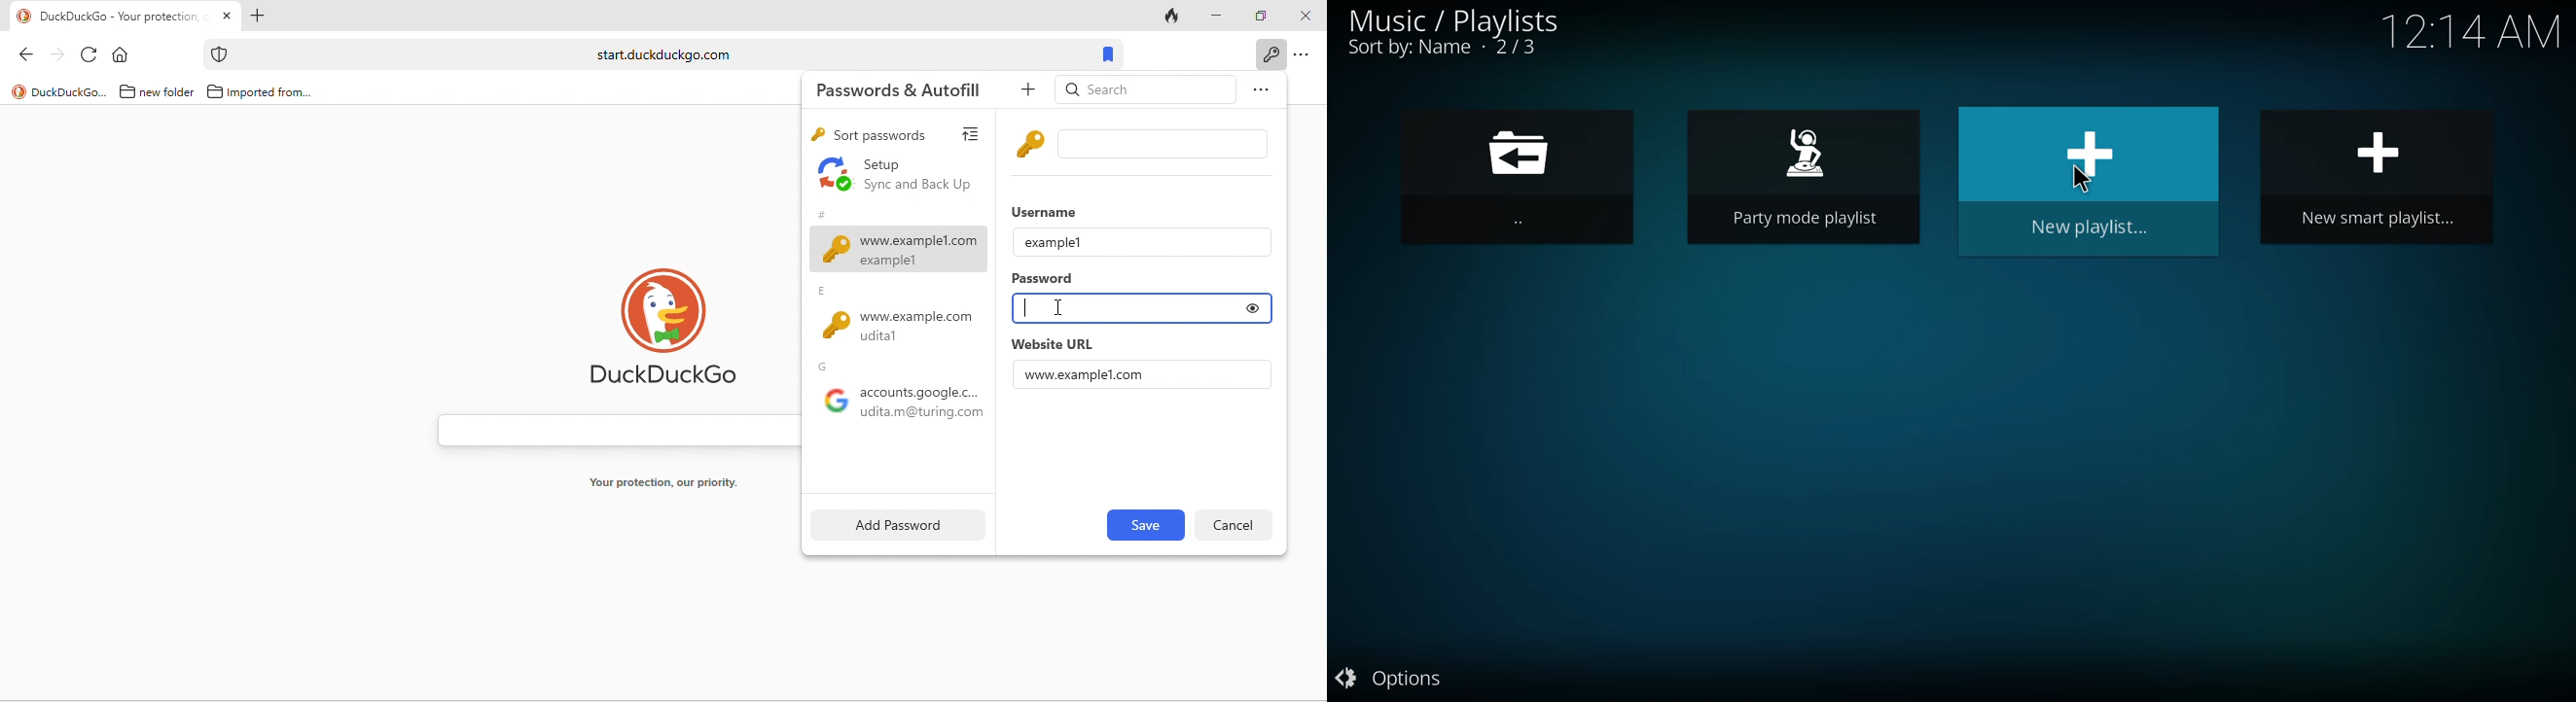 Image resolution: width=2576 pixels, height=728 pixels. I want to click on g, so click(827, 367).